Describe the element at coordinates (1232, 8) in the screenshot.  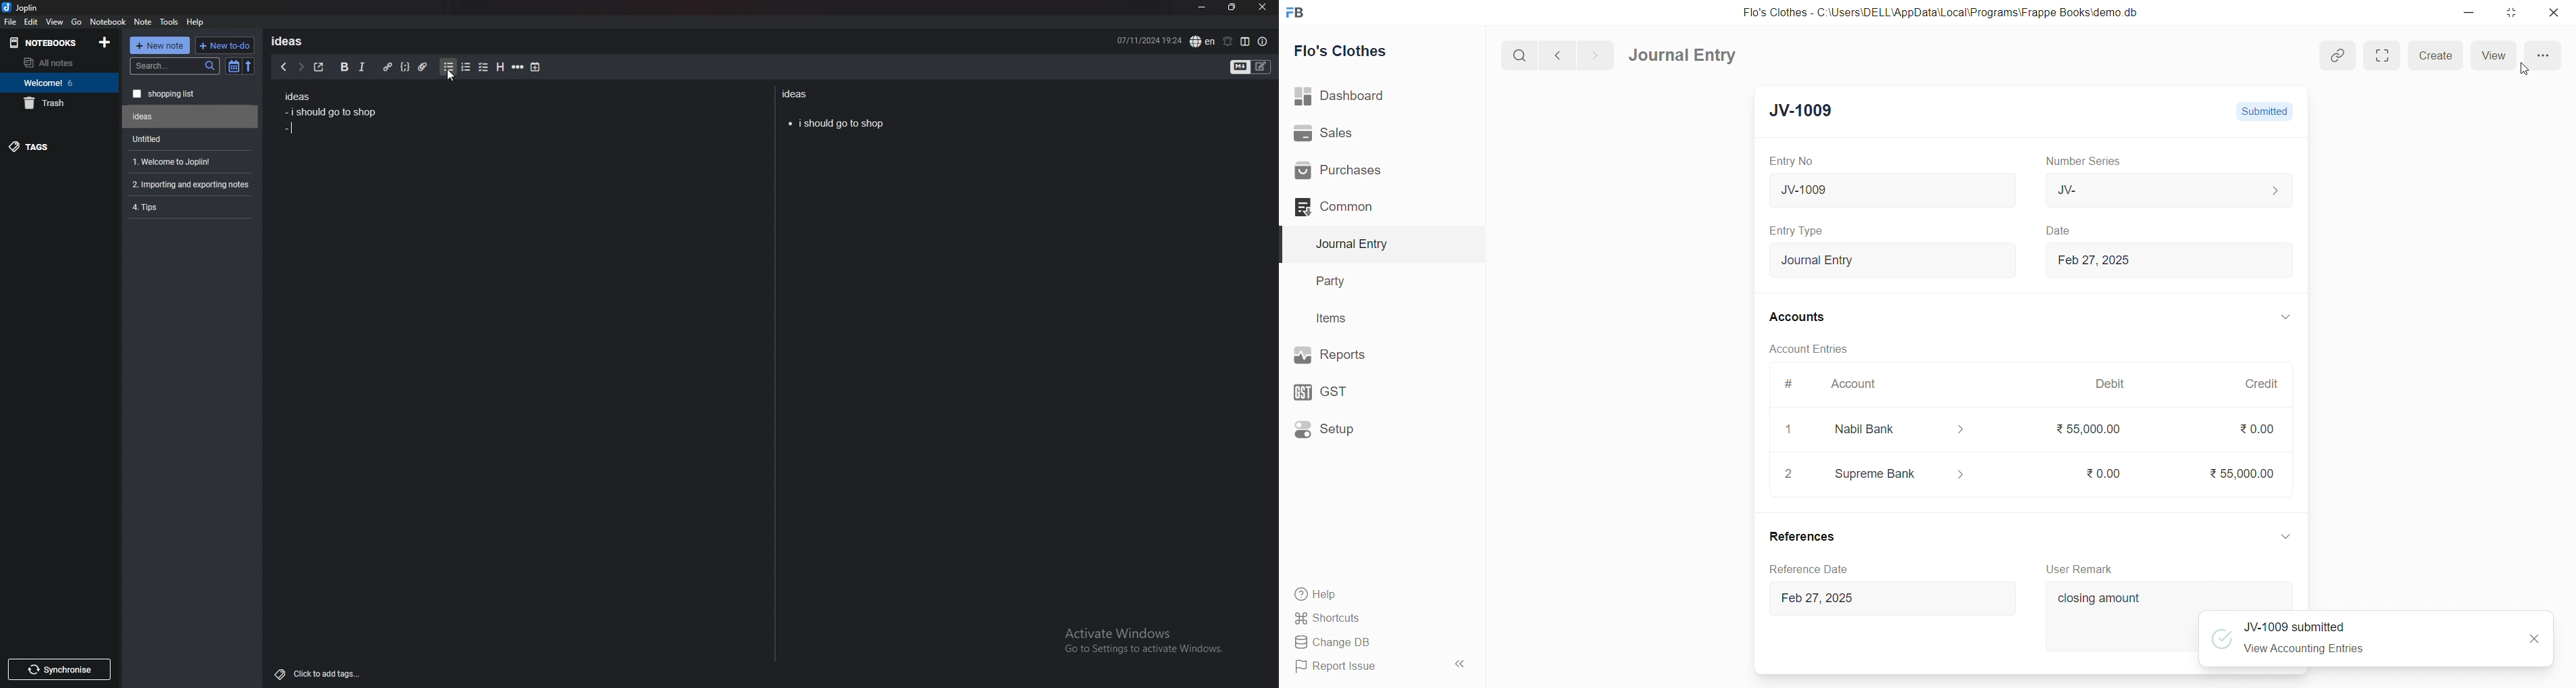
I see `resize` at that location.